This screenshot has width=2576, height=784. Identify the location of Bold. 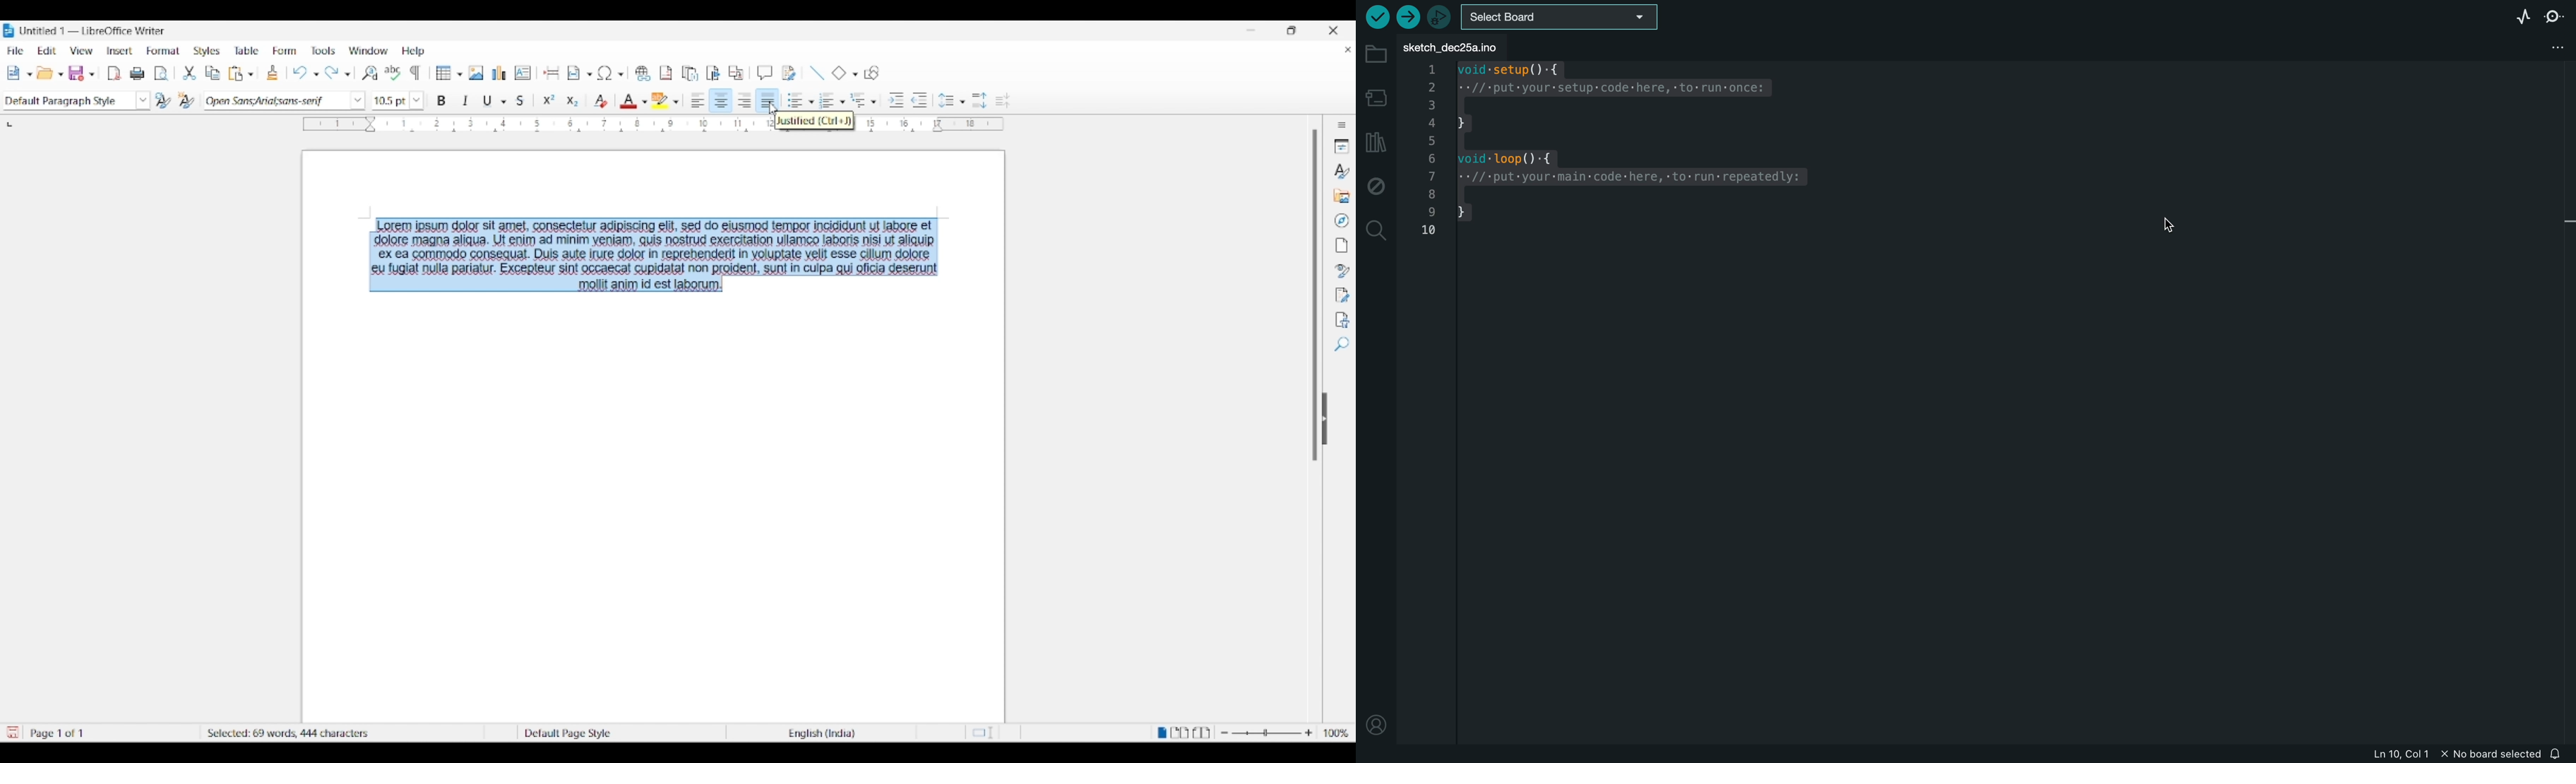
(442, 100).